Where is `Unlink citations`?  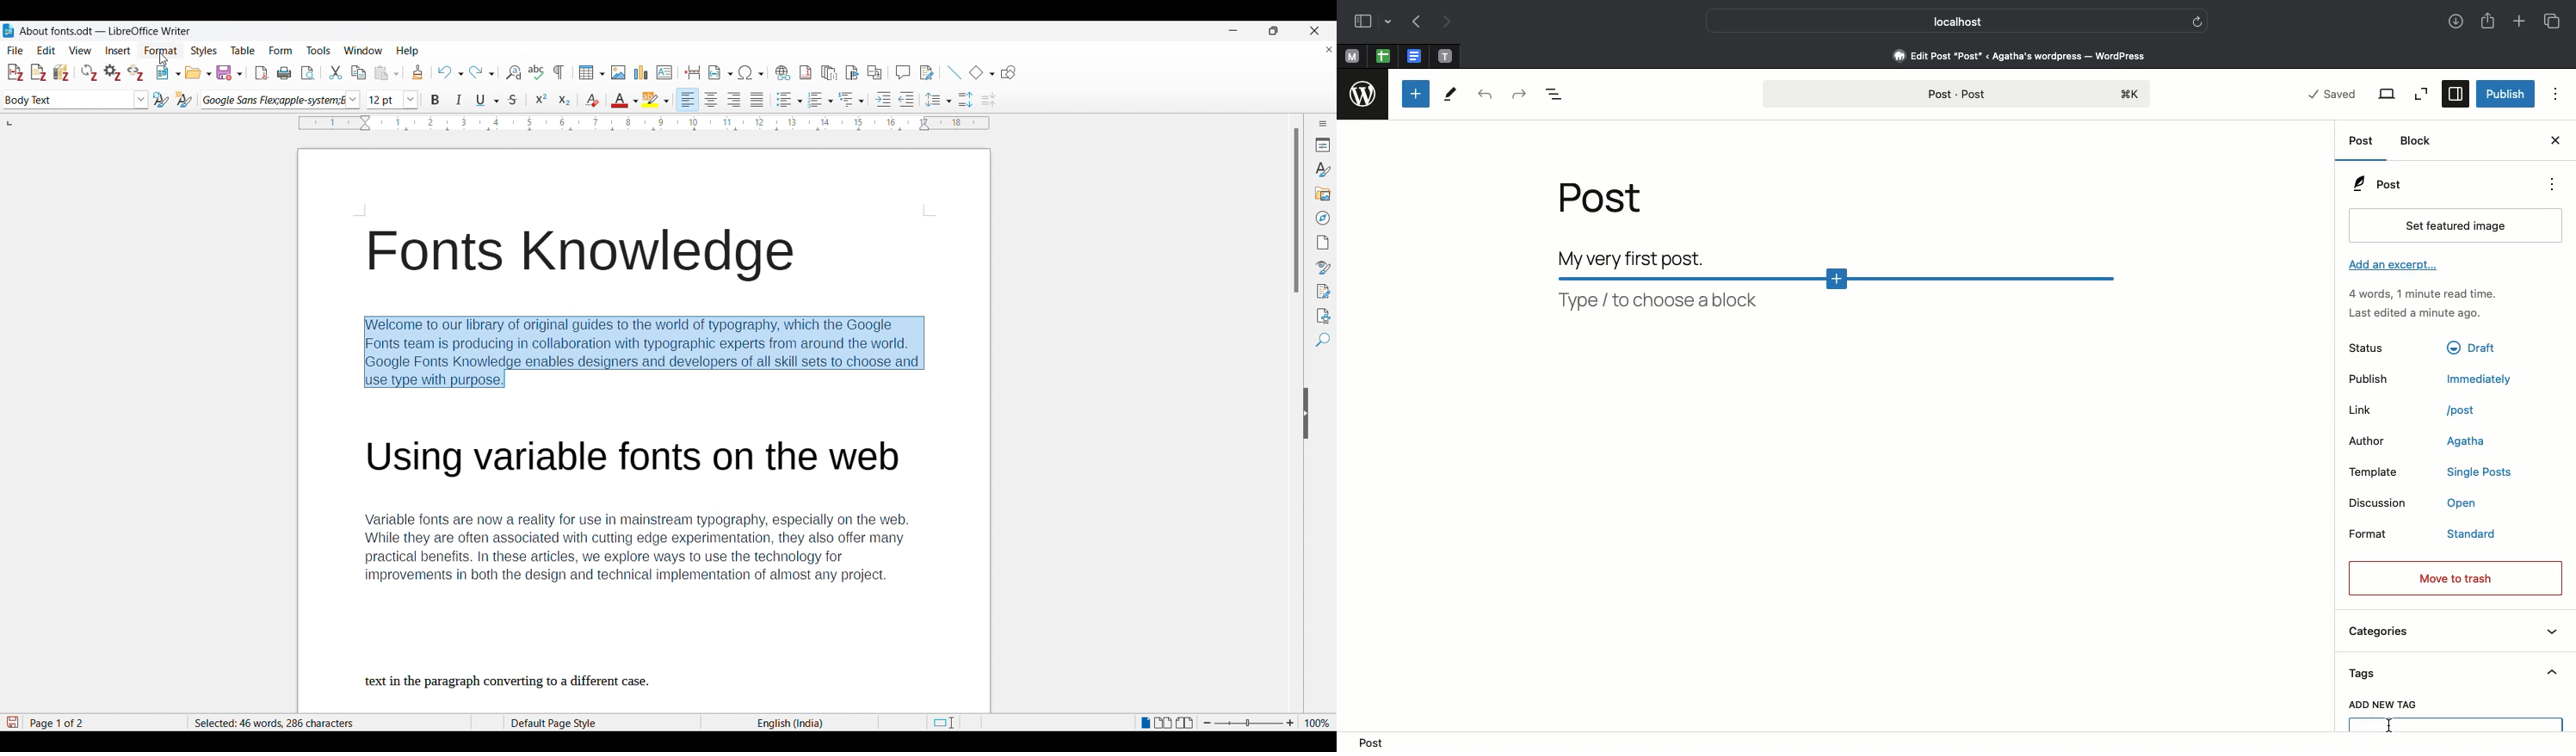 Unlink citations is located at coordinates (135, 72).